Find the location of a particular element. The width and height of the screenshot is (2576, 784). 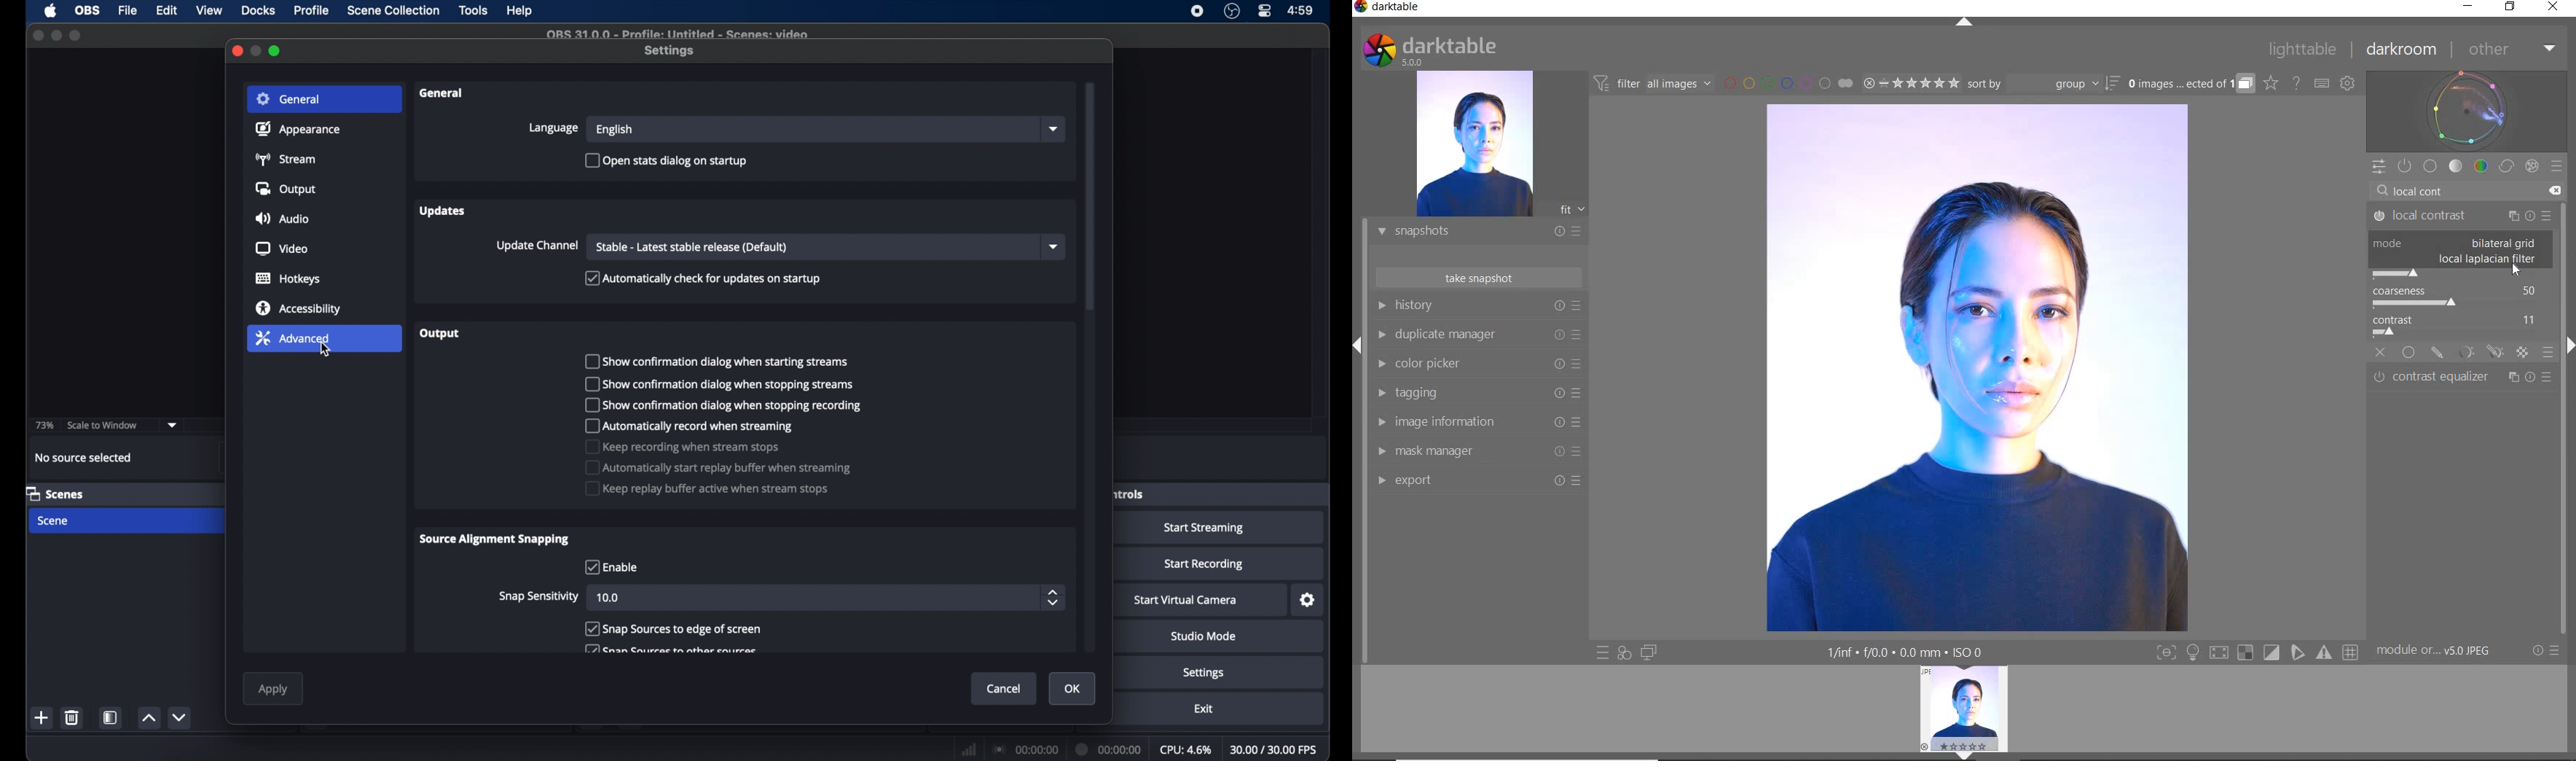

english is located at coordinates (613, 130).